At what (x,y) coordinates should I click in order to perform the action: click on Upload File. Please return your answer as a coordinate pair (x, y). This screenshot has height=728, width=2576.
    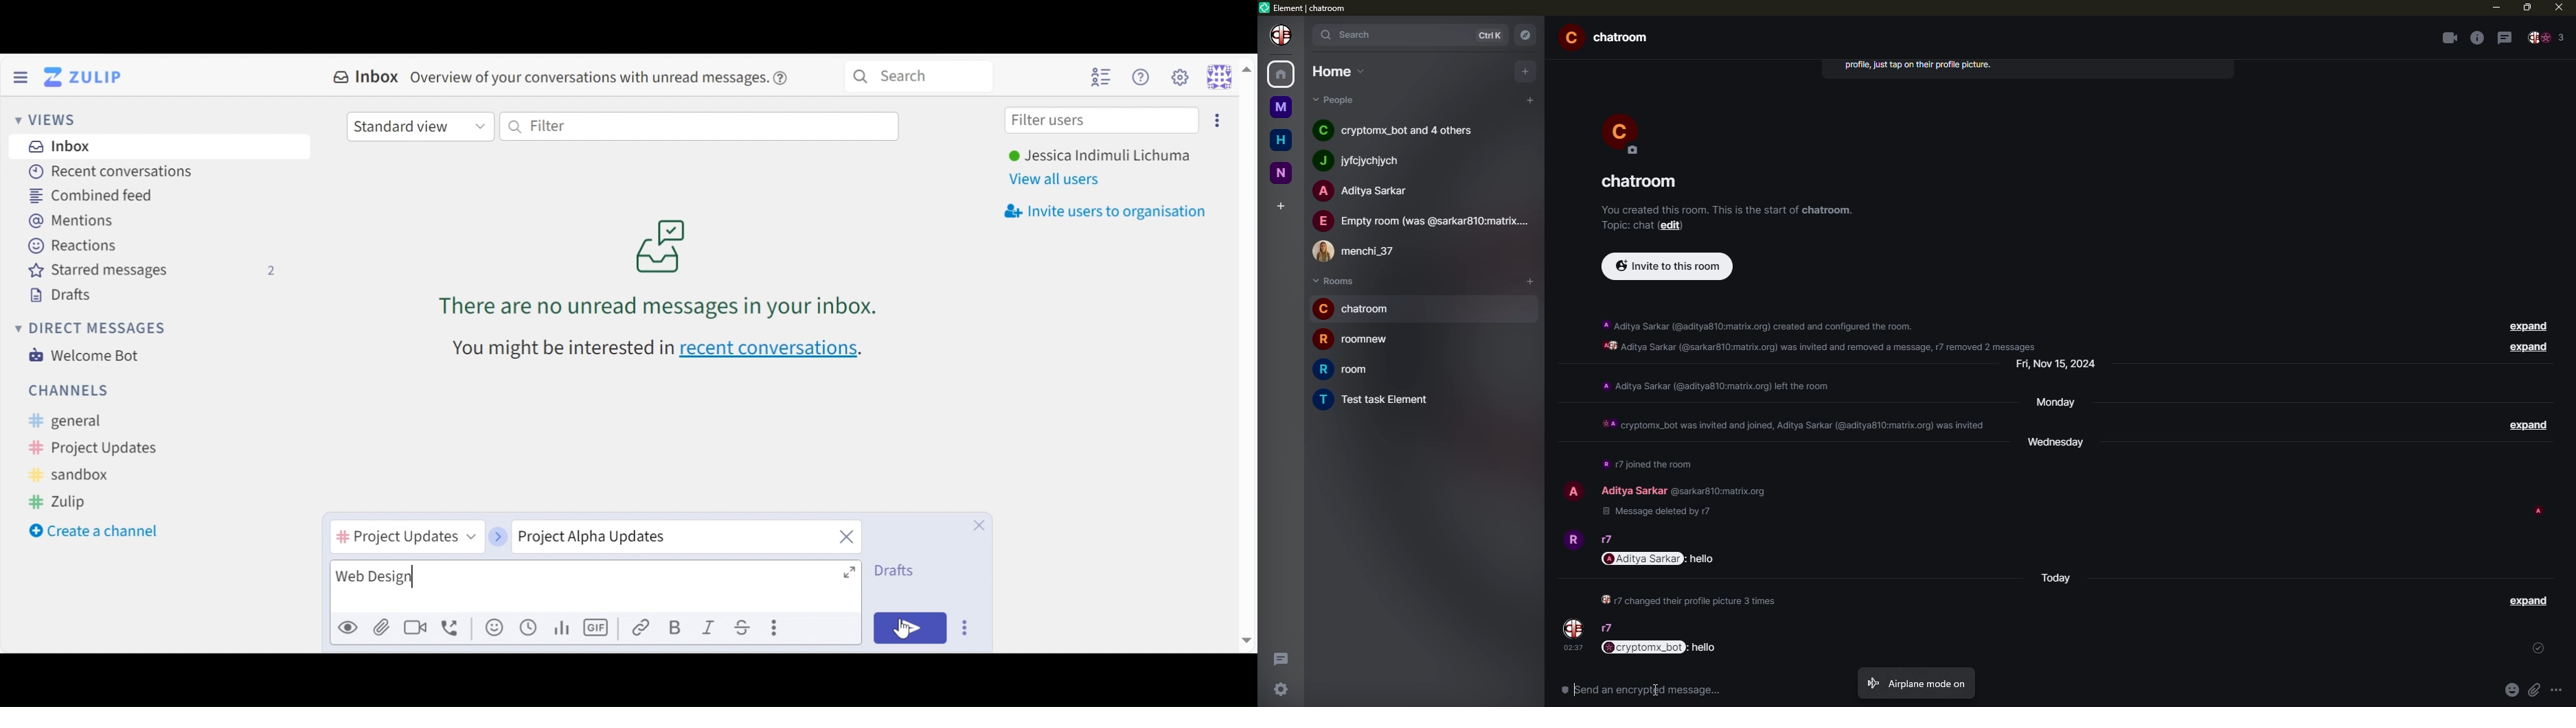
    Looking at the image, I should click on (380, 626).